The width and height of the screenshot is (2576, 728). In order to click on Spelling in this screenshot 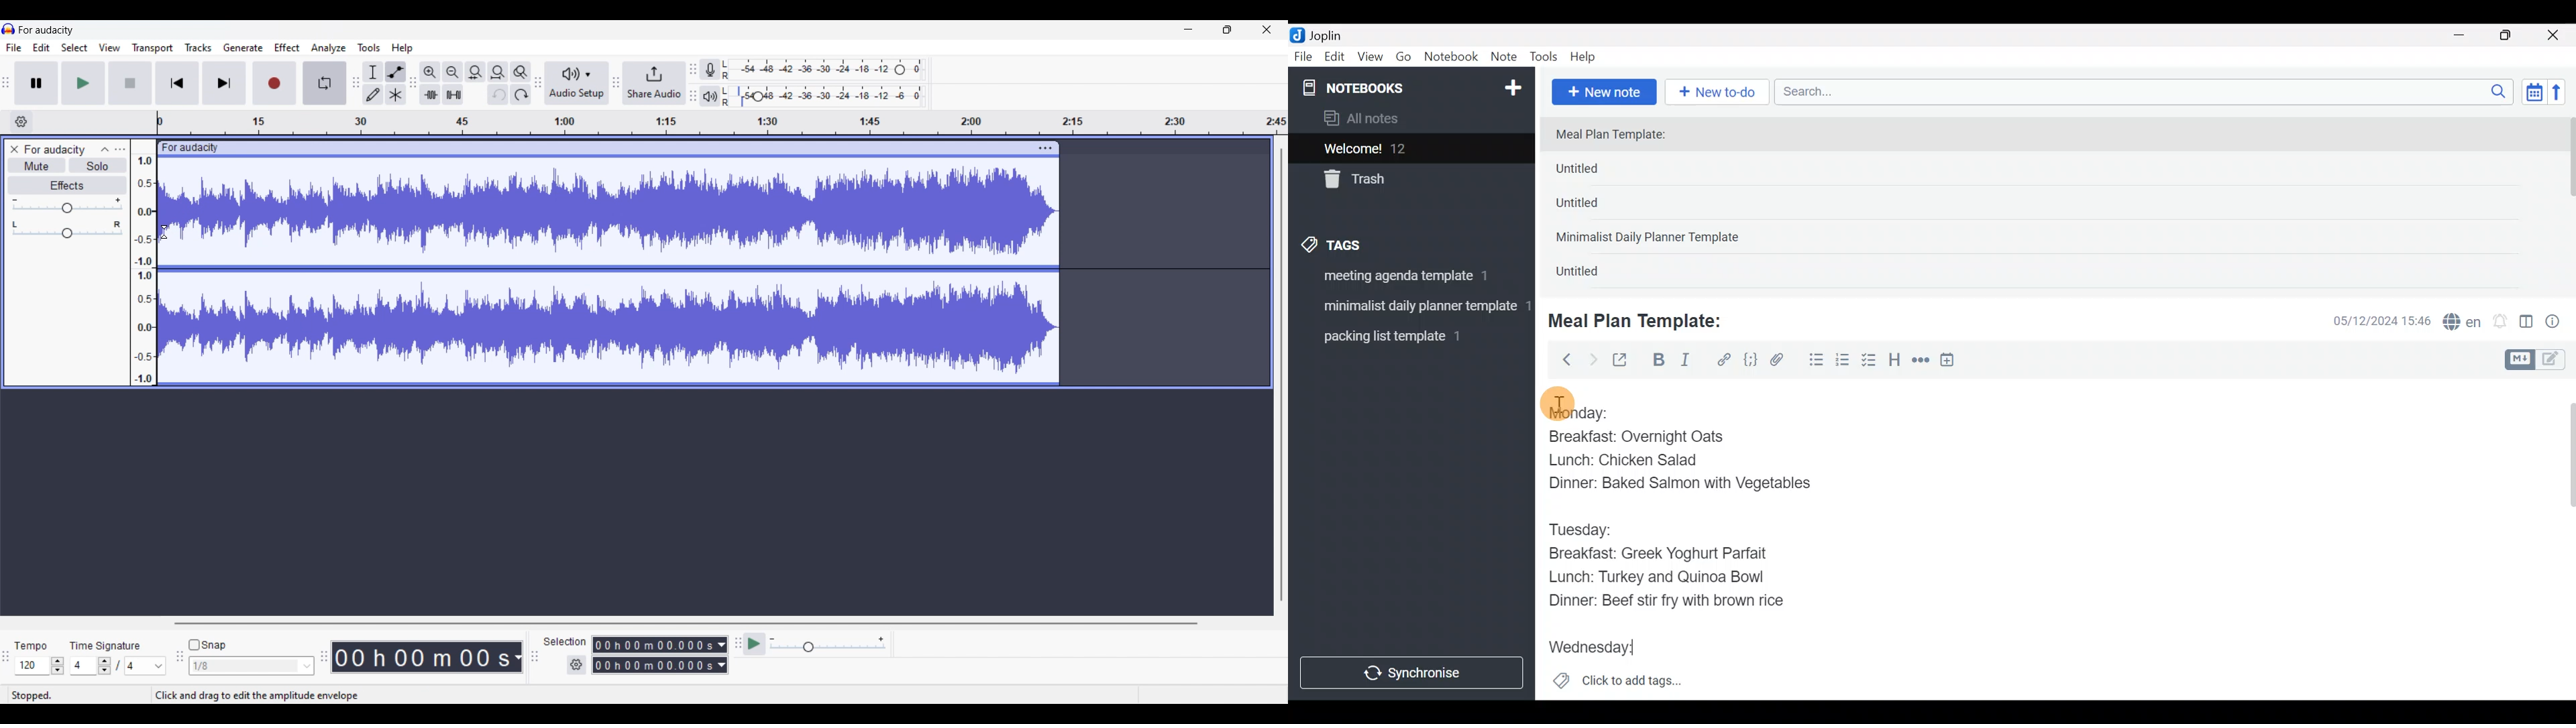, I will do `click(2463, 323)`.